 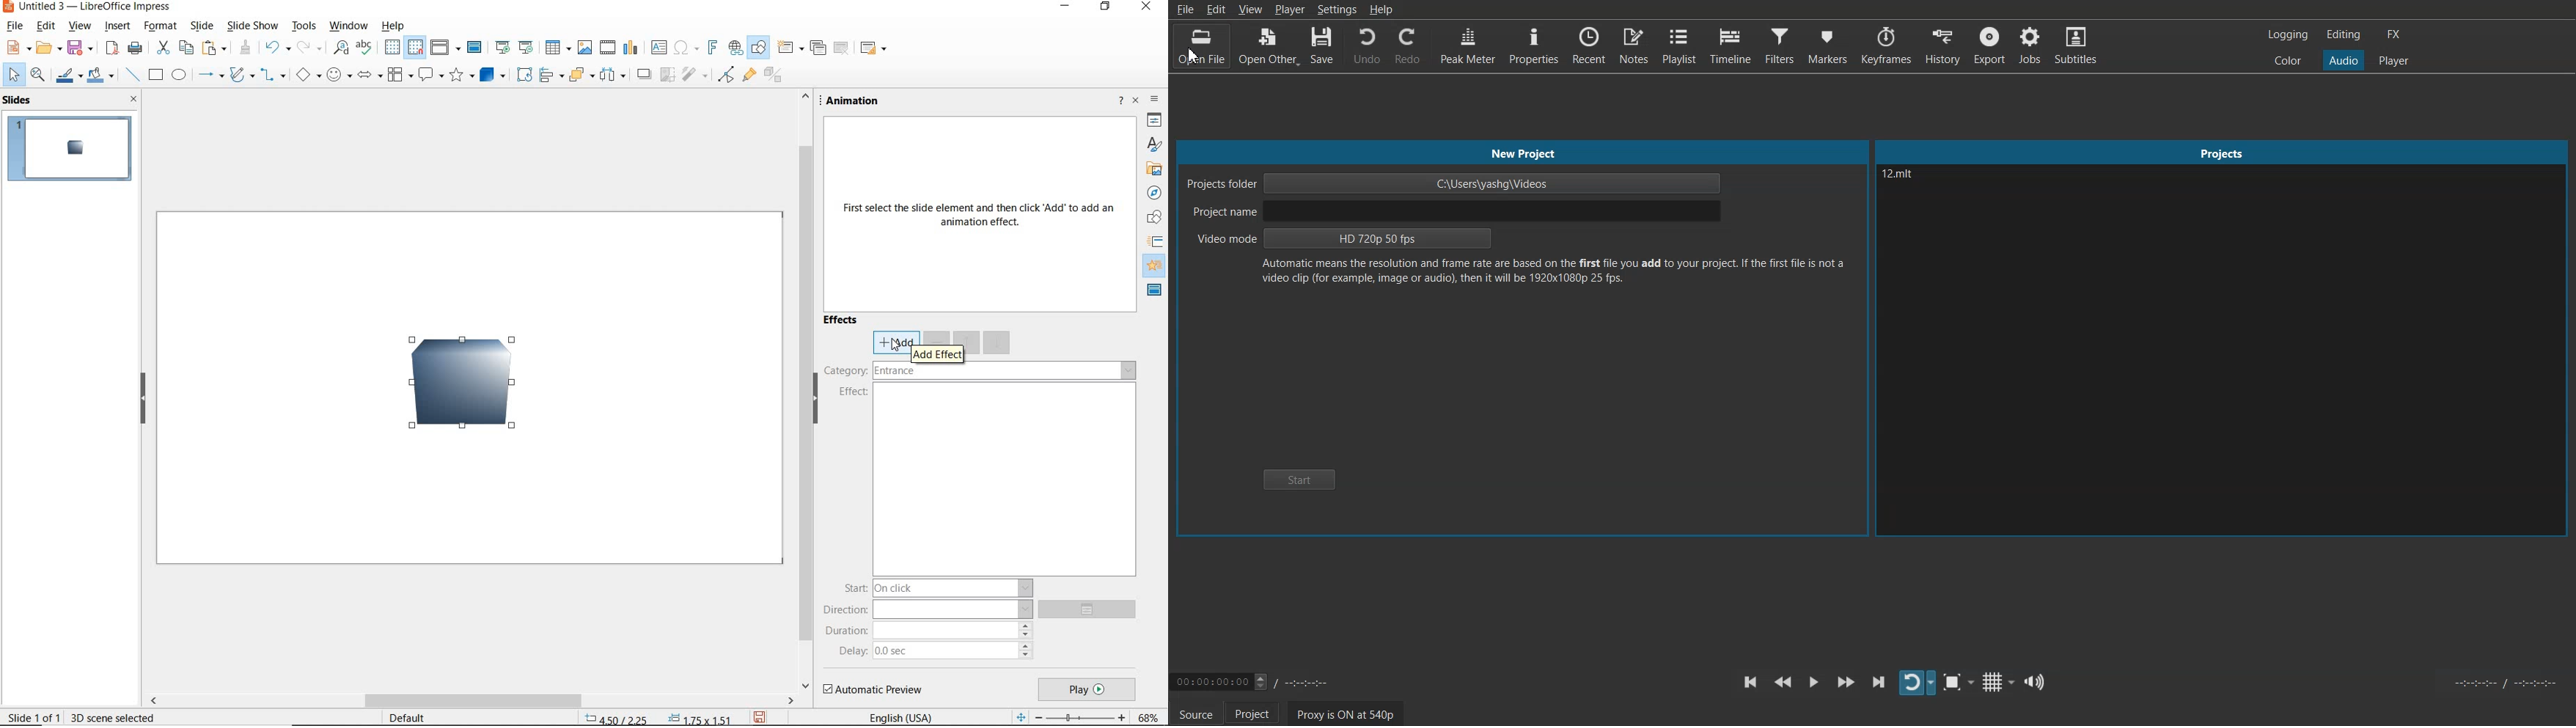 What do you see at coordinates (1155, 218) in the screenshot?
I see `SHAPES` at bounding box center [1155, 218].